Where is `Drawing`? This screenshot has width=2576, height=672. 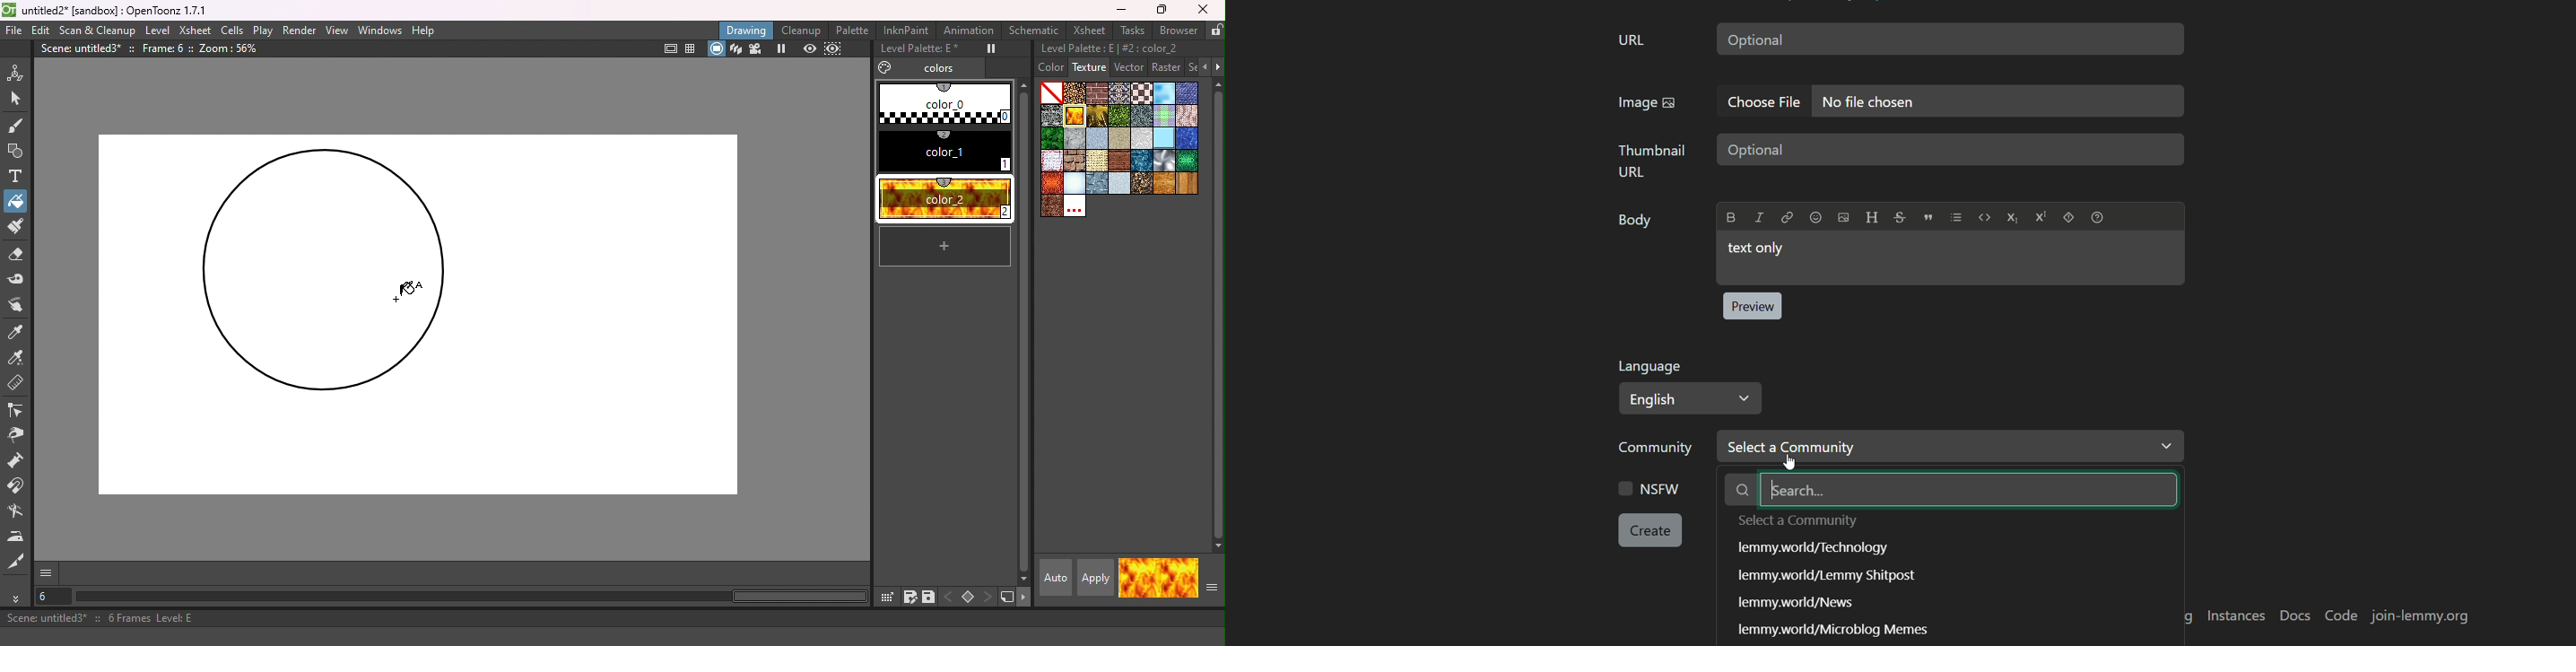
Drawing is located at coordinates (747, 30).